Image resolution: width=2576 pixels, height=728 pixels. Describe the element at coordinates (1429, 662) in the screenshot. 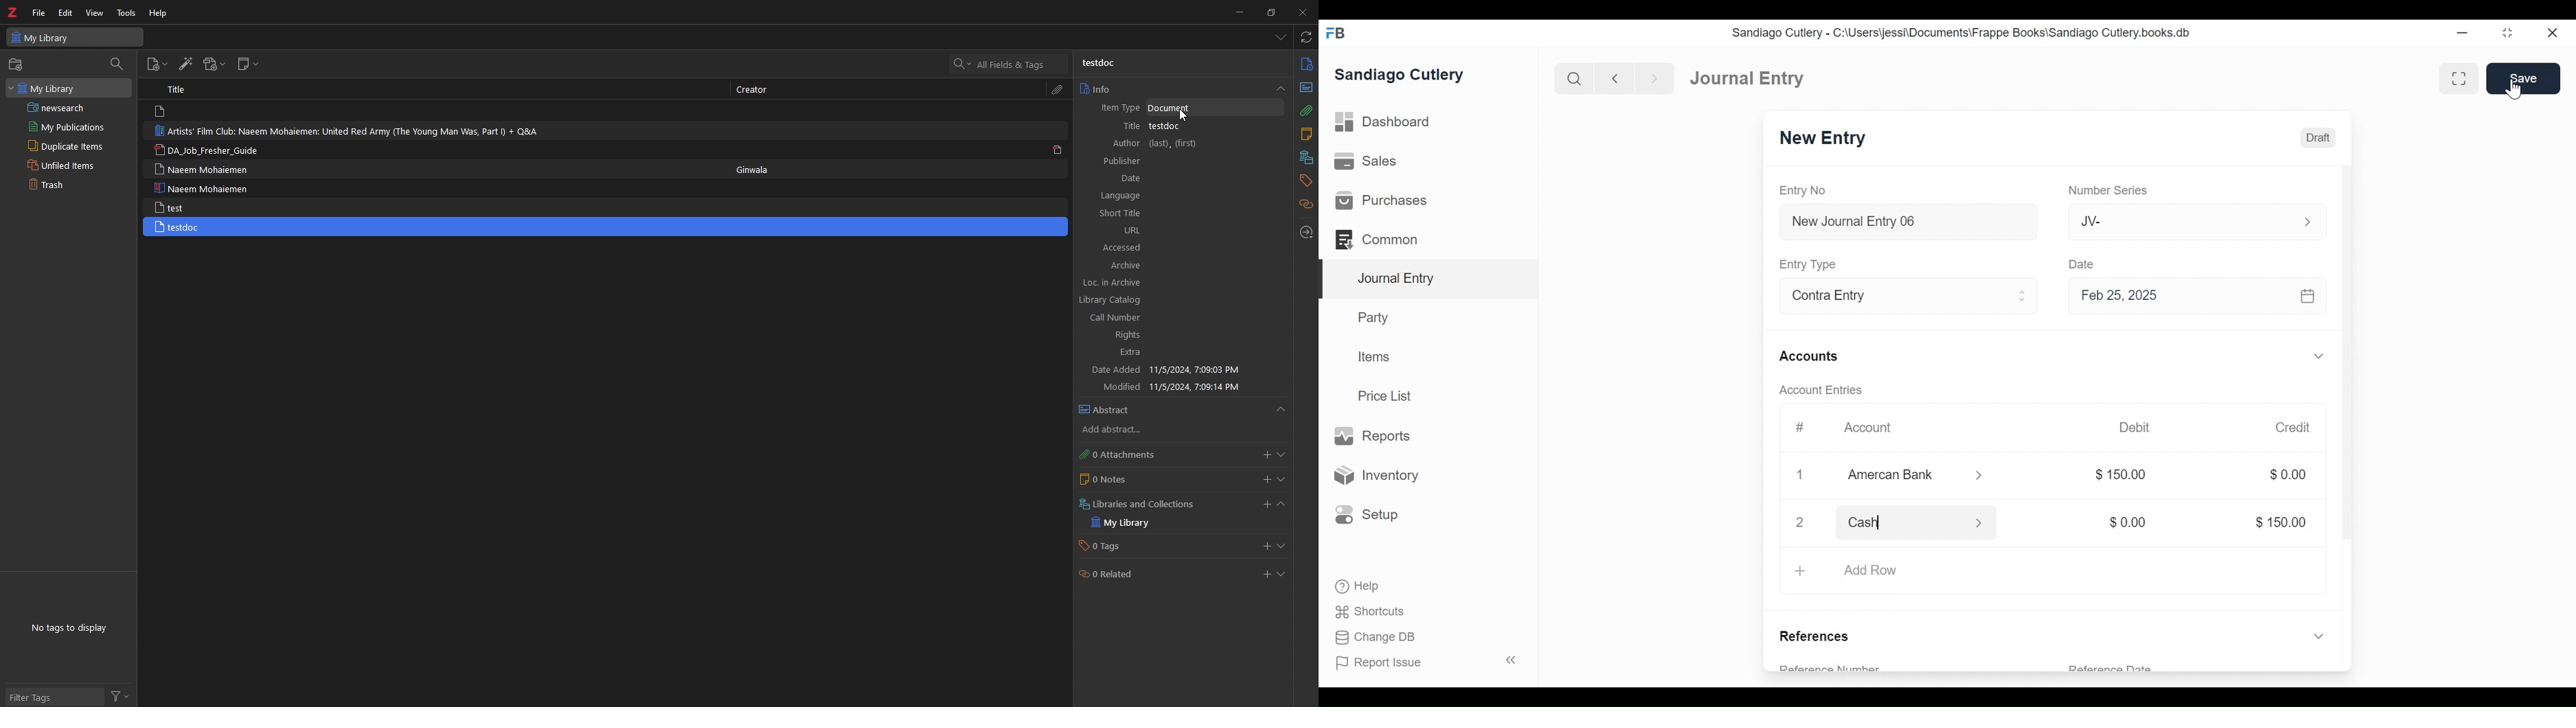

I see `Report Issue` at that location.